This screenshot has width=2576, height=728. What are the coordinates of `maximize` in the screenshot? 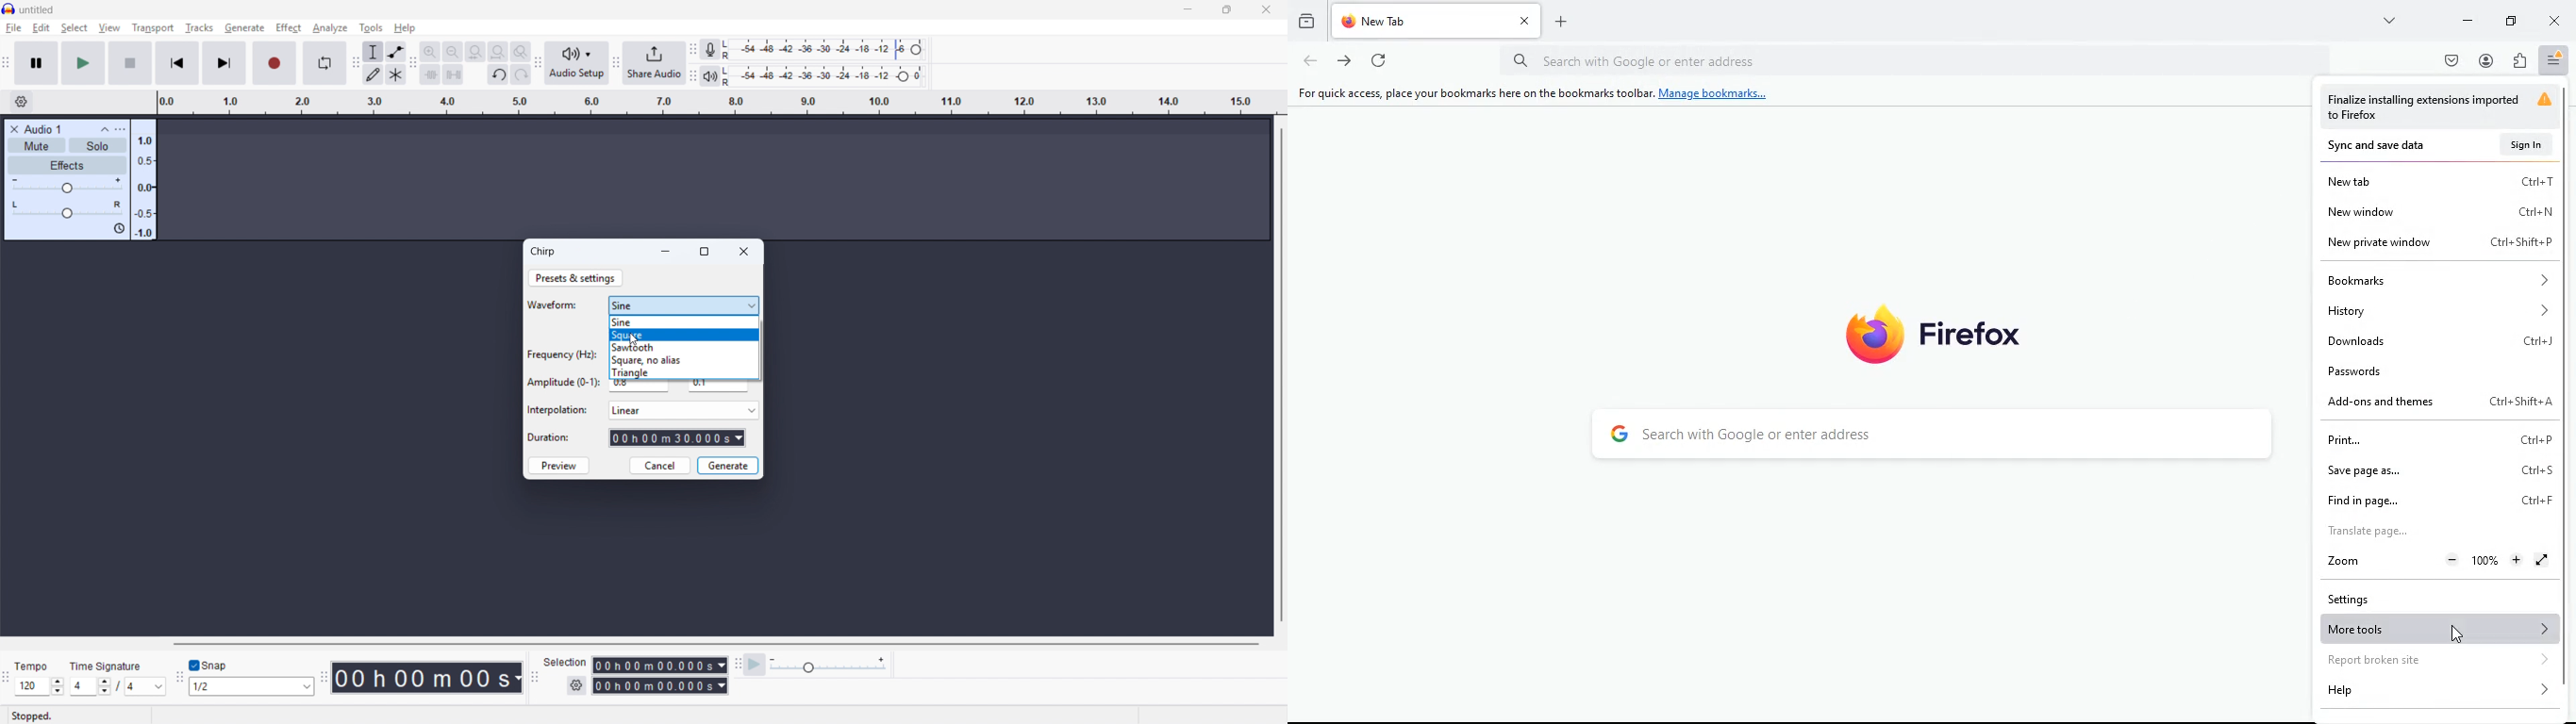 It's located at (2508, 20).